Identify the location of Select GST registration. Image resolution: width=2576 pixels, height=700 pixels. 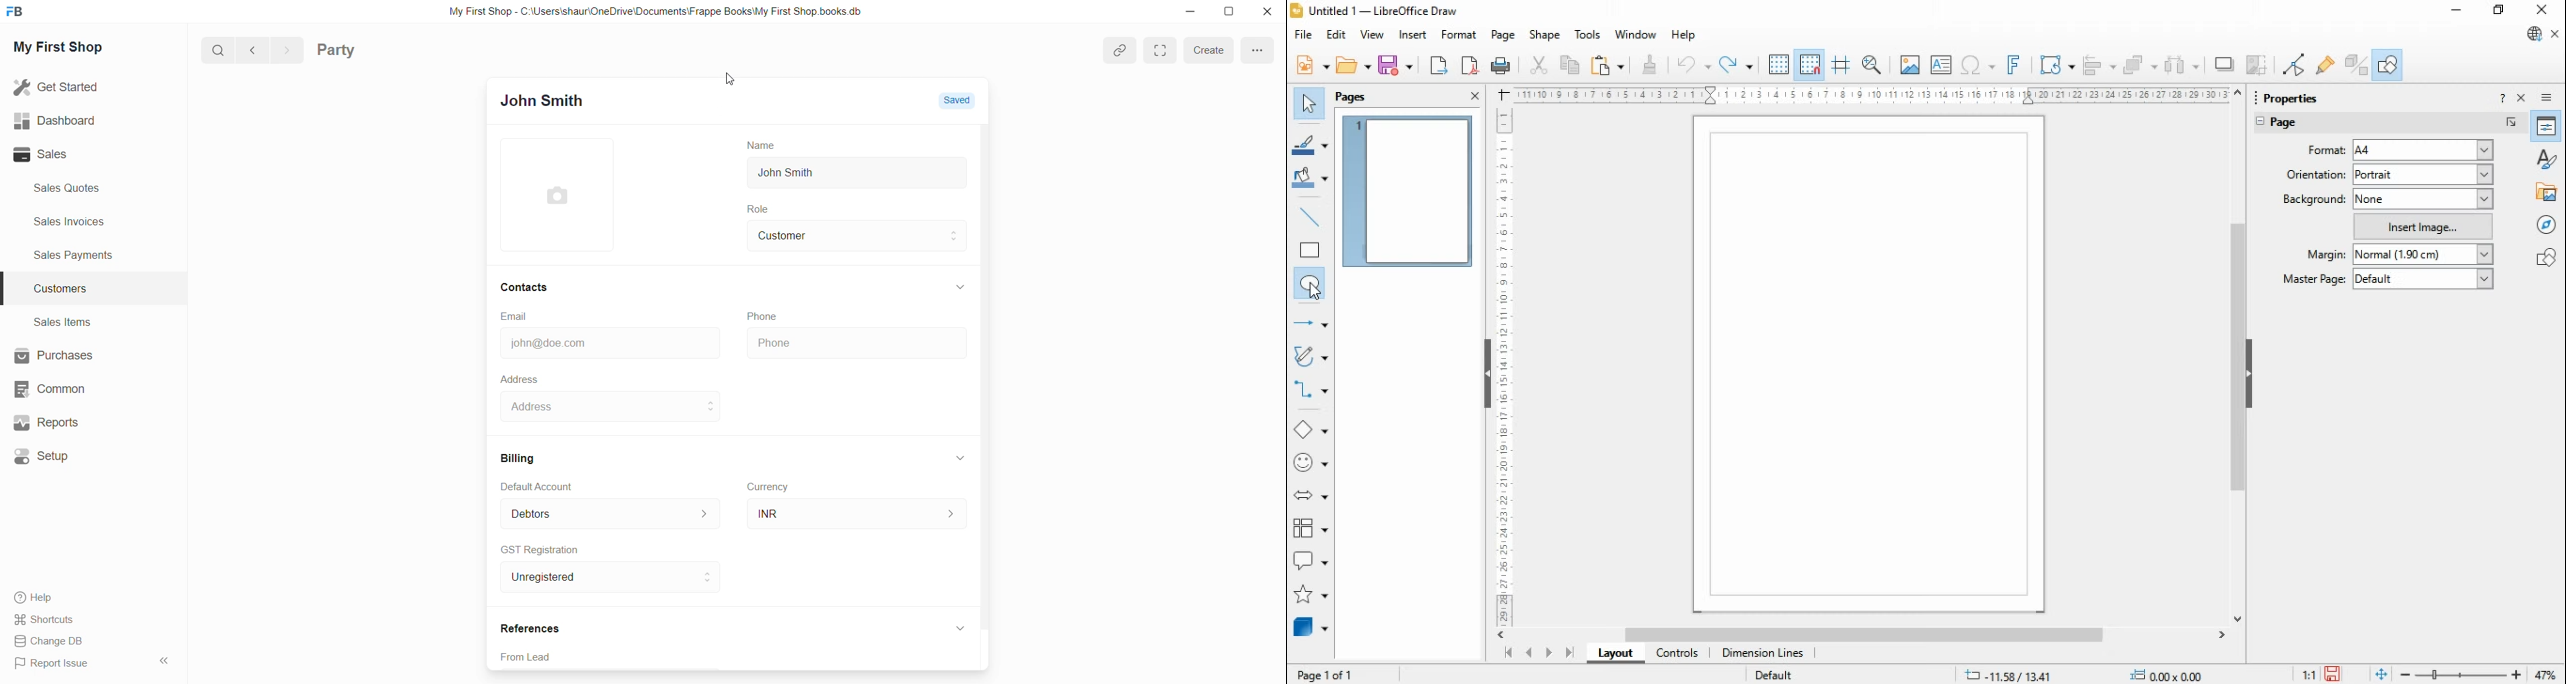
(589, 577).